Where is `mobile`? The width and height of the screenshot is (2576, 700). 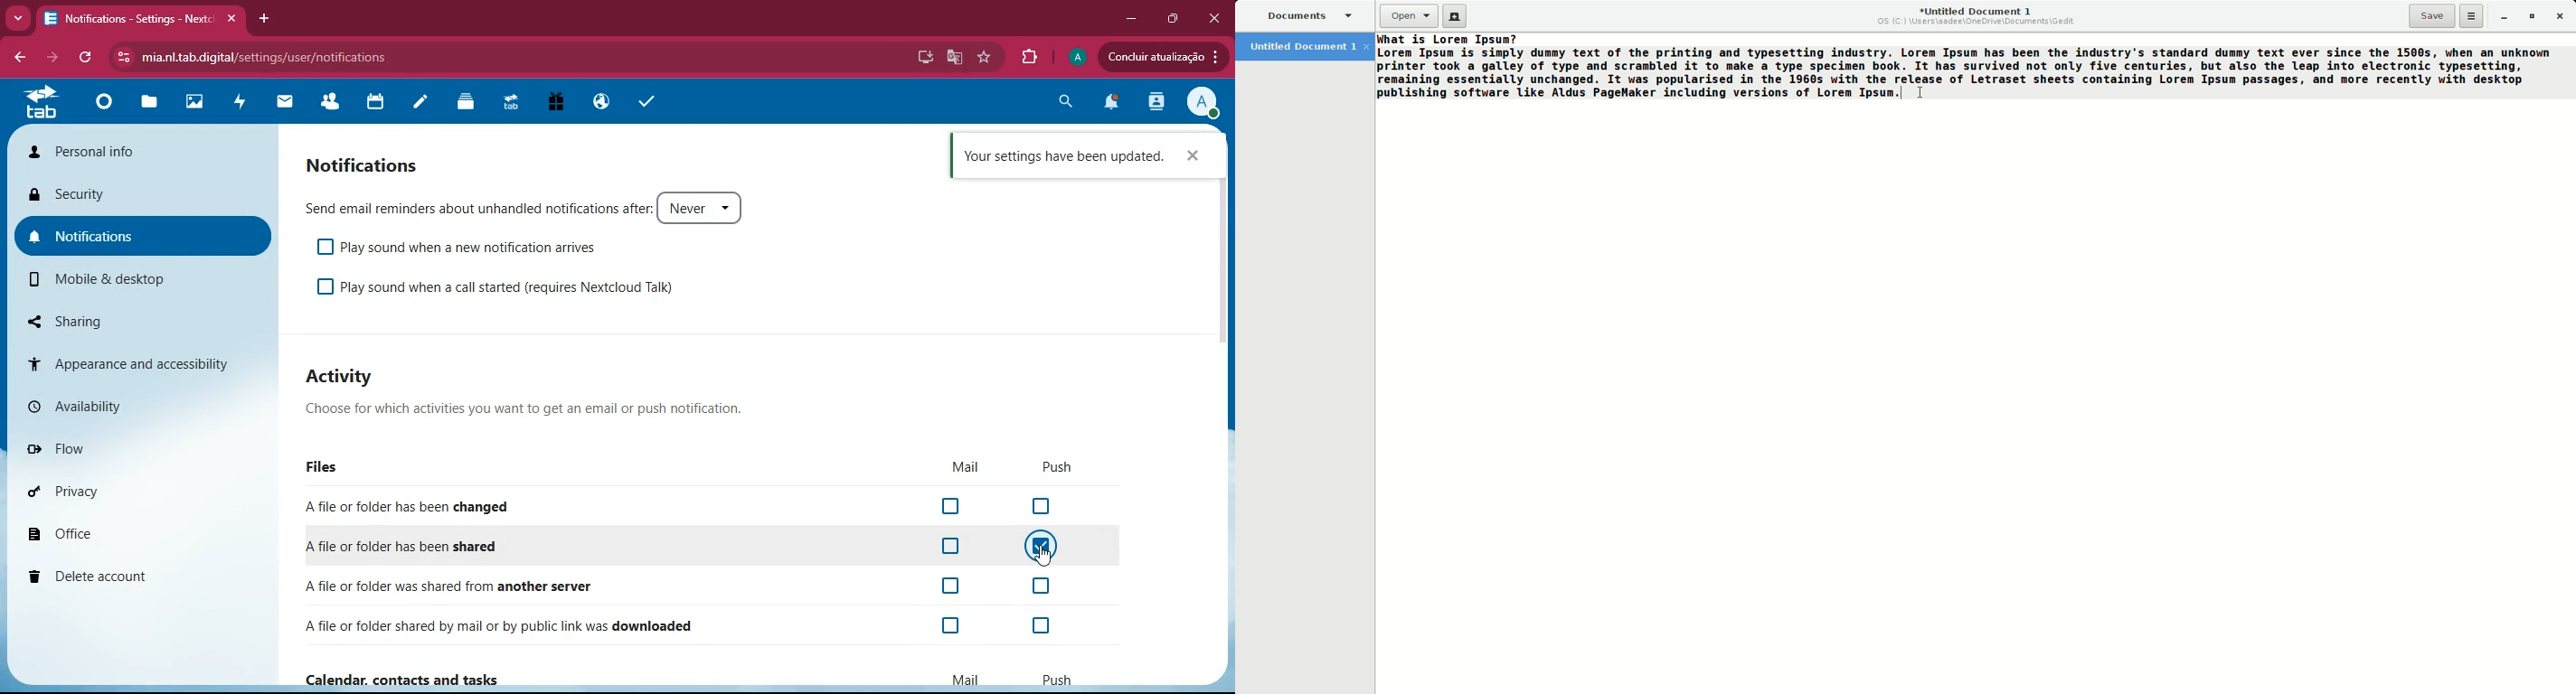 mobile is located at coordinates (117, 277).